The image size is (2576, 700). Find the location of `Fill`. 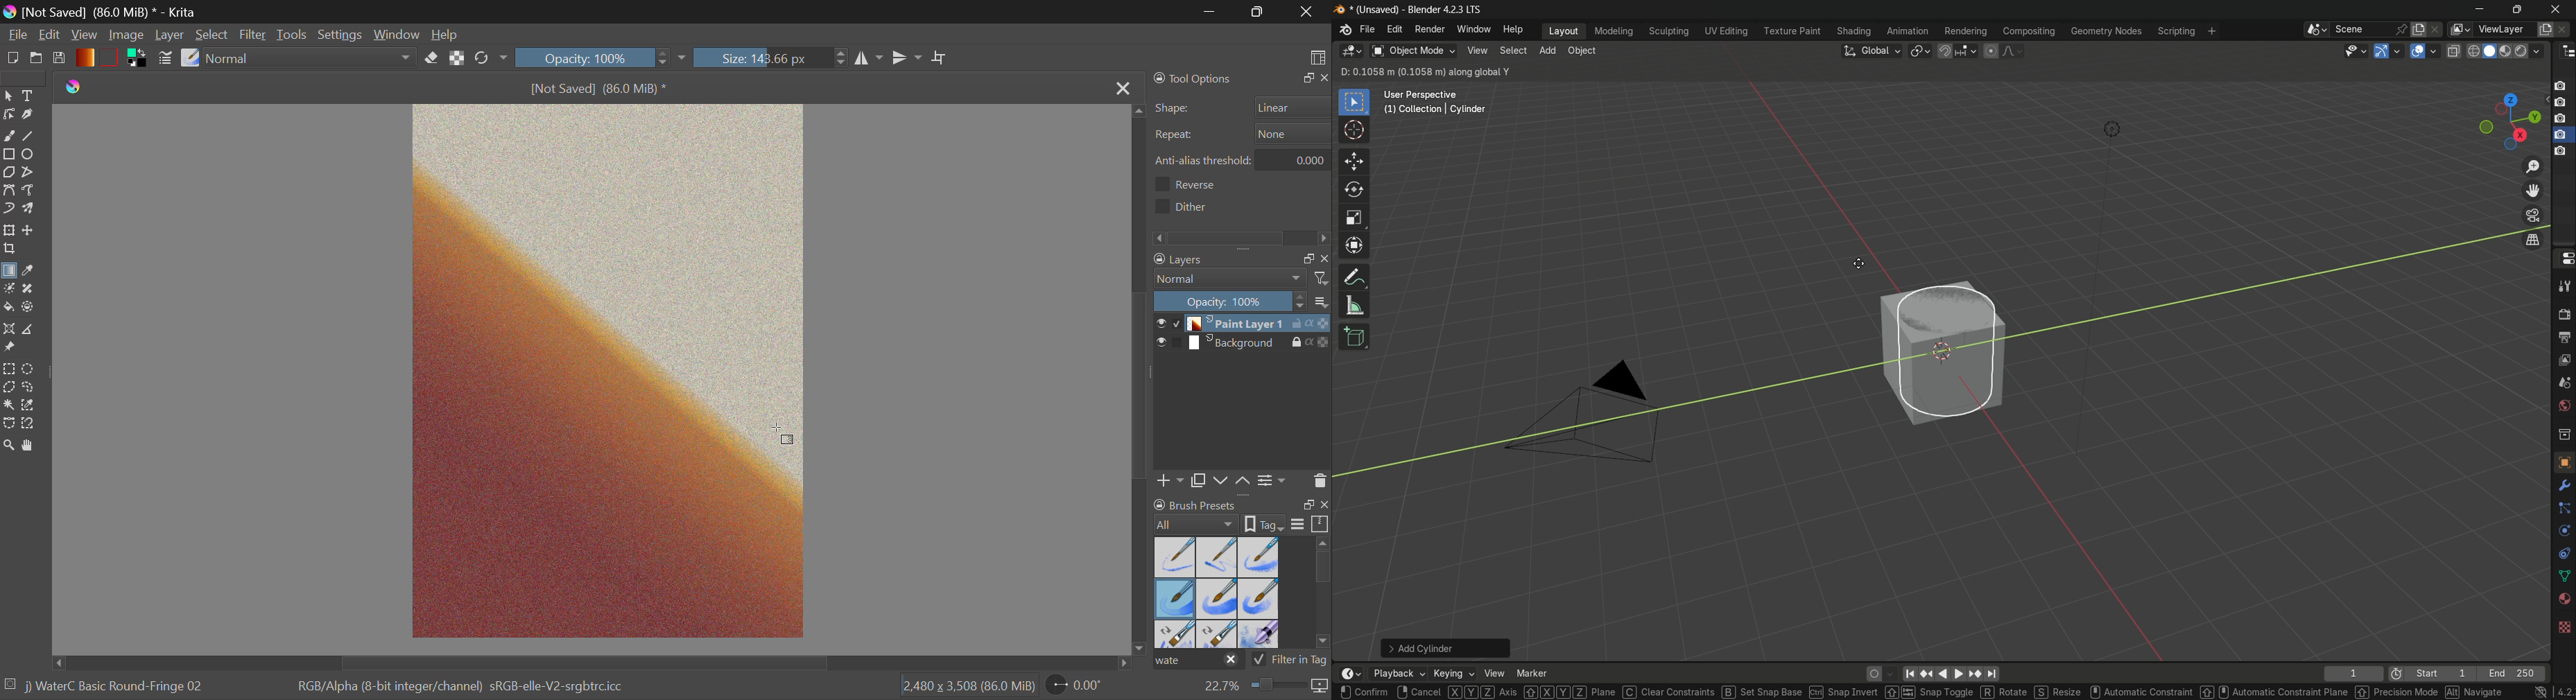

Fill is located at coordinates (10, 308).